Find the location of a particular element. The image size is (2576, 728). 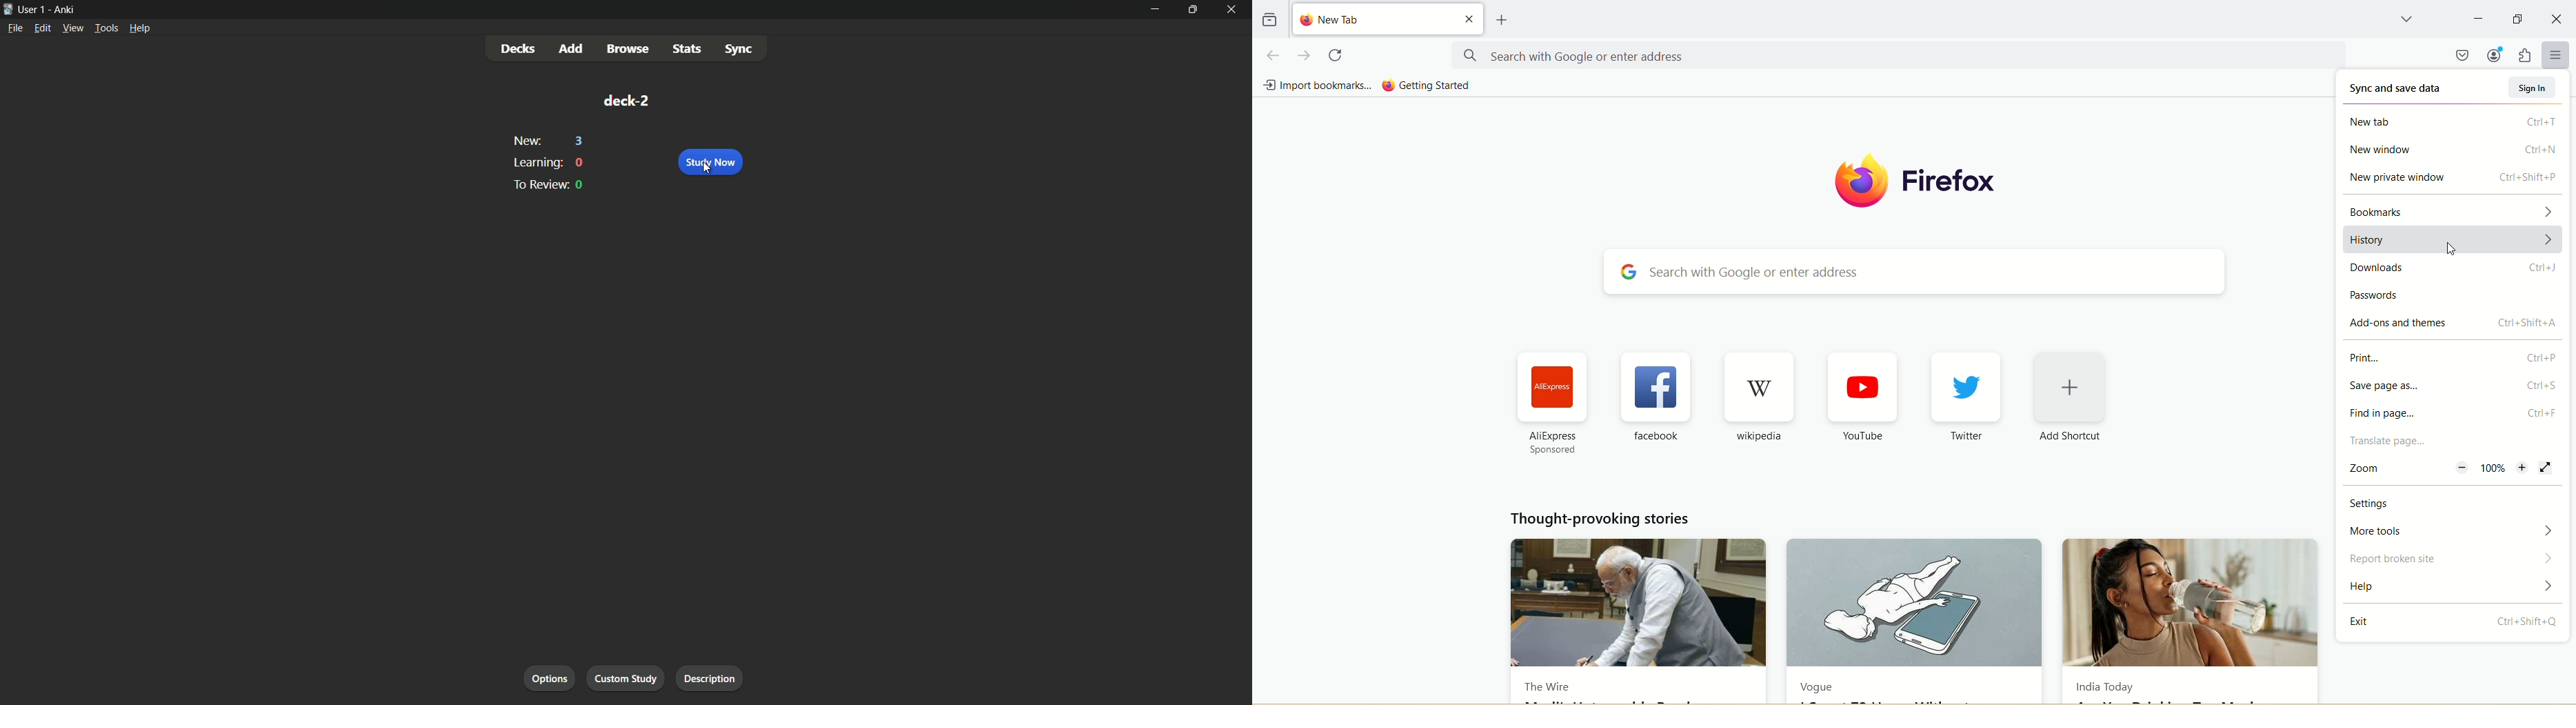

stats is located at coordinates (686, 48).